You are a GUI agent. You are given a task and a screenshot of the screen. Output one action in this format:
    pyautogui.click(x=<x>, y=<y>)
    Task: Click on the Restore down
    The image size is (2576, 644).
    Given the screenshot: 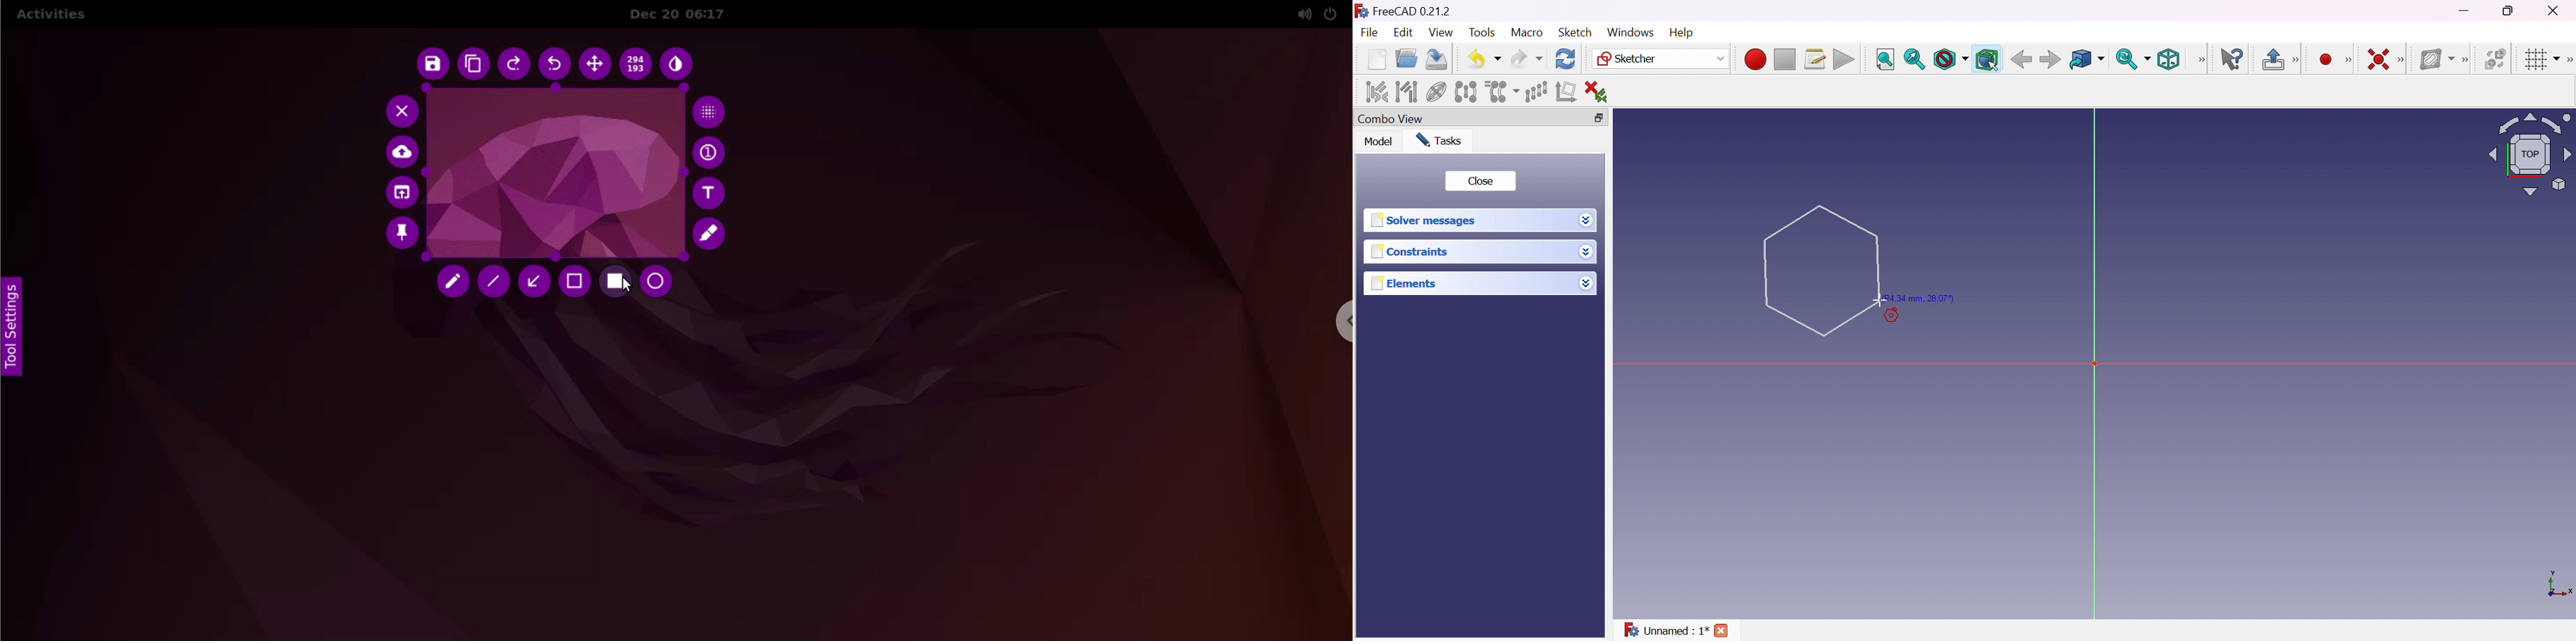 What is the action you would take?
    pyautogui.click(x=1605, y=118)
    